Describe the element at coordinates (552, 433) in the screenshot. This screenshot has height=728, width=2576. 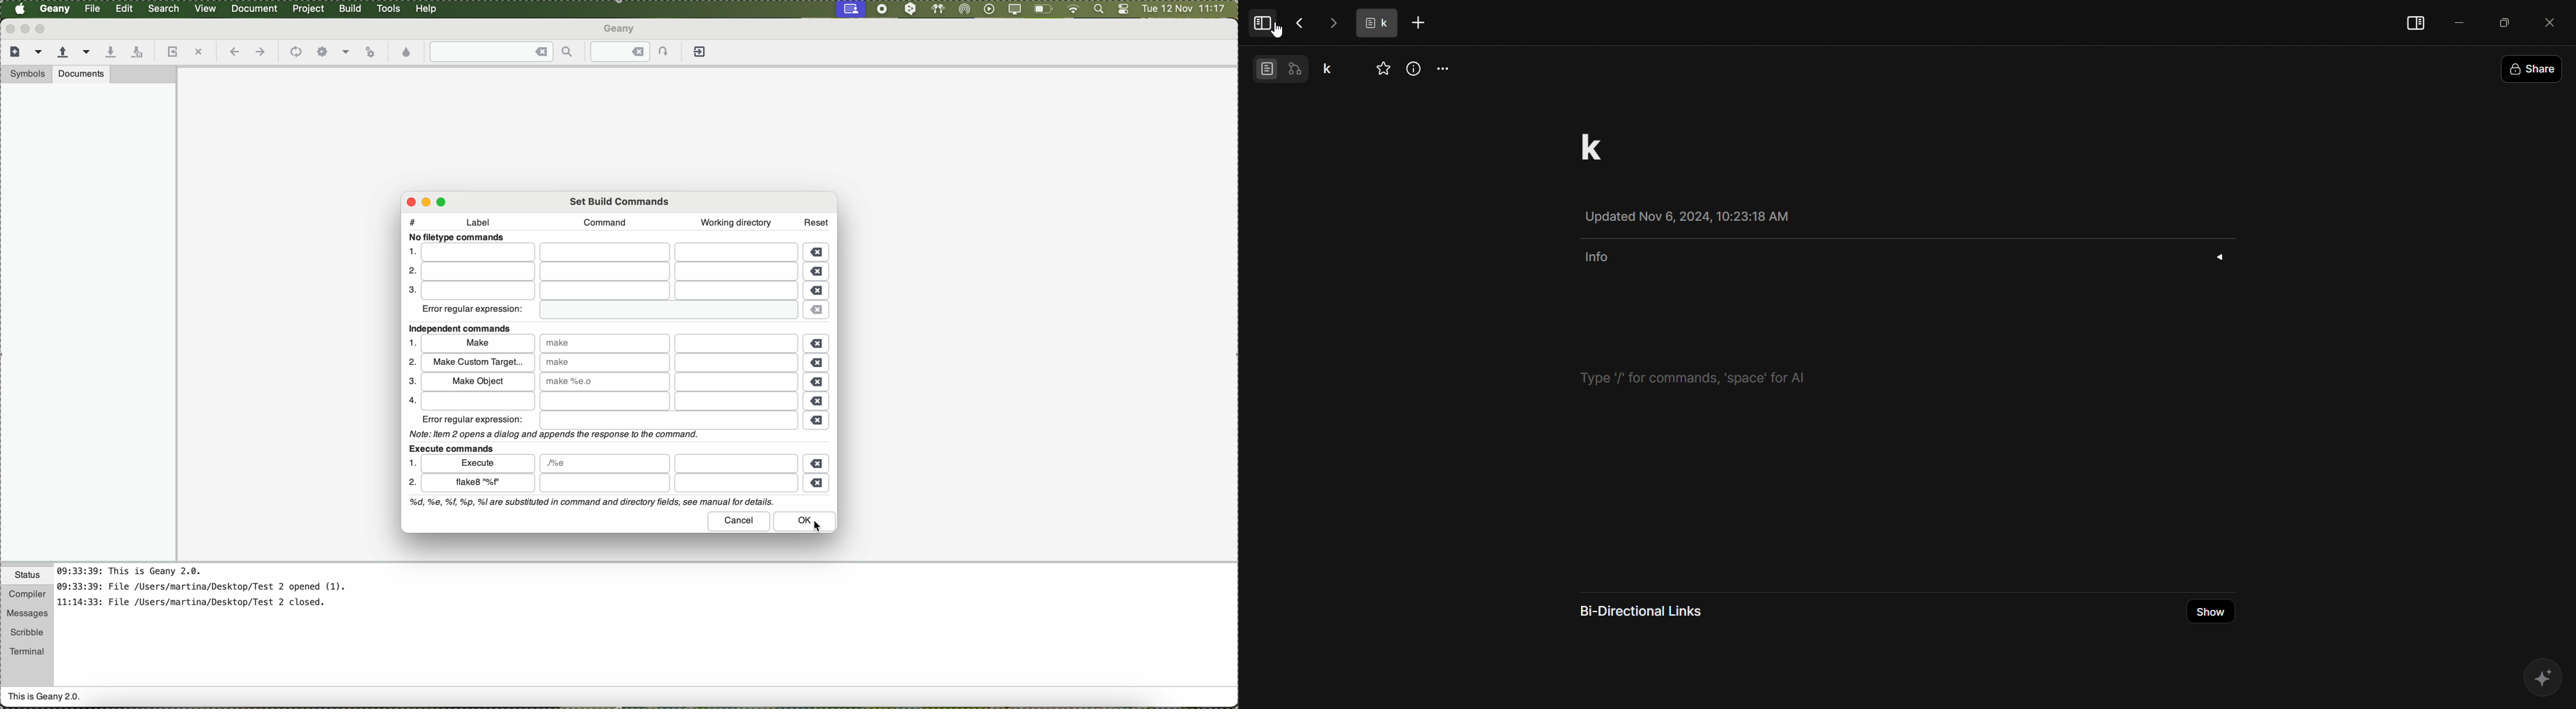
I see `note` at that location.